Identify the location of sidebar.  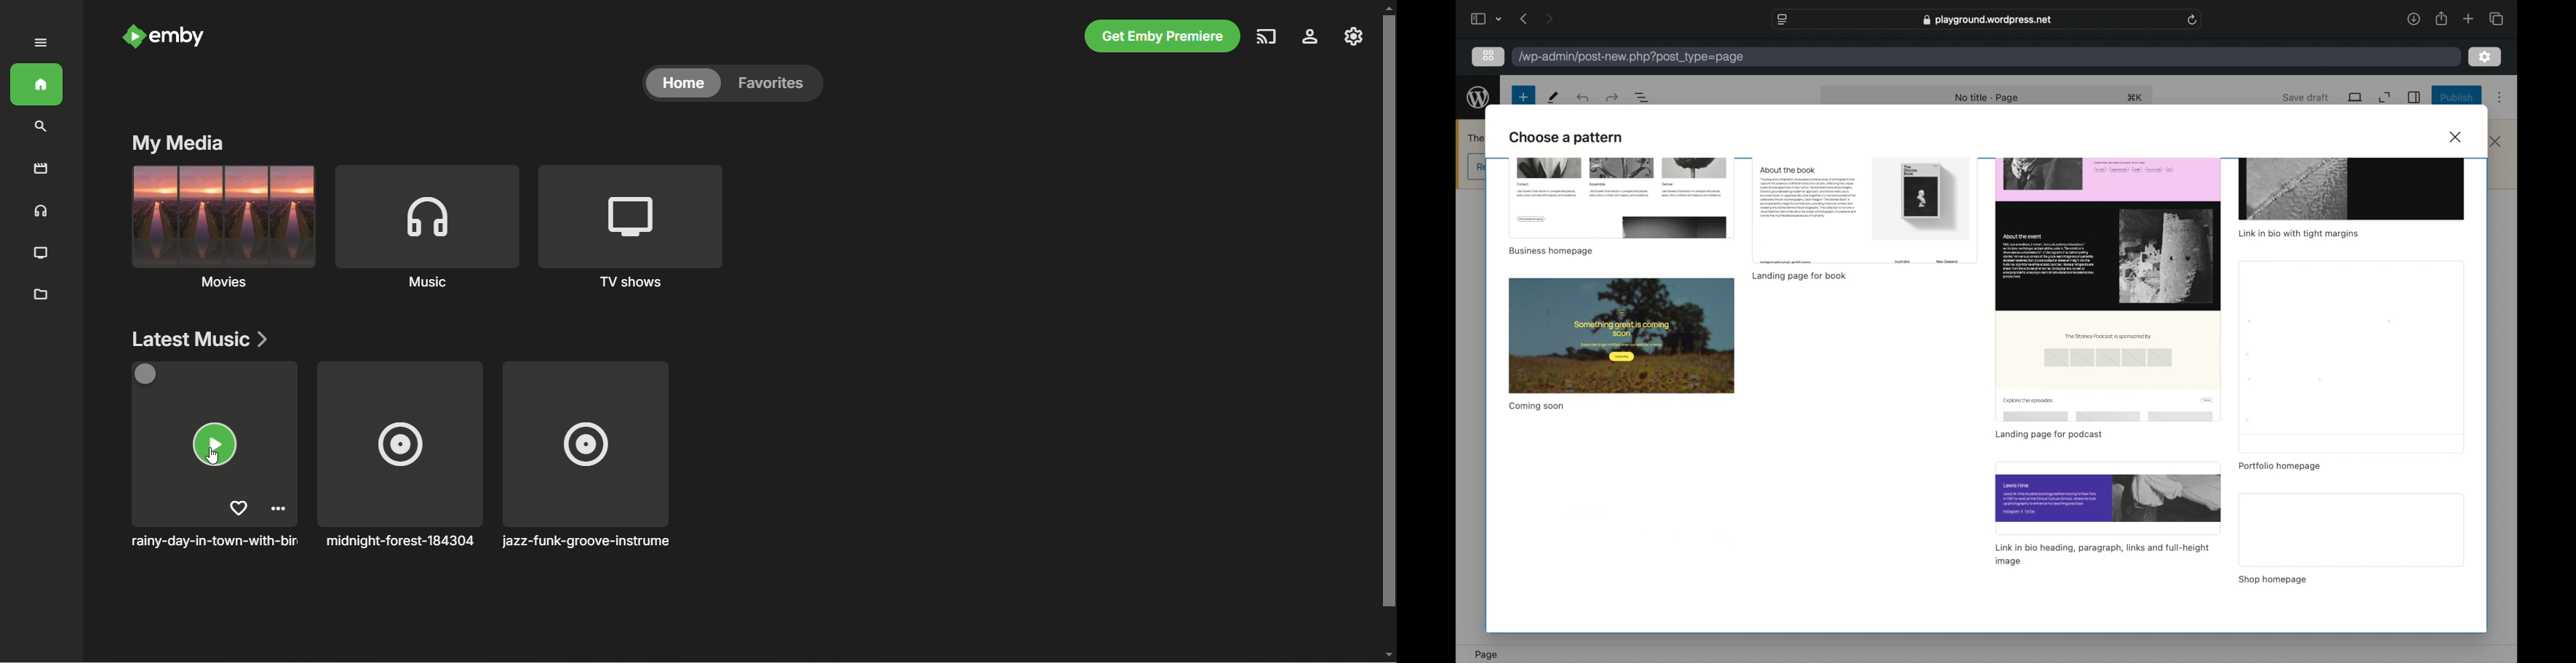
(2413, 98).